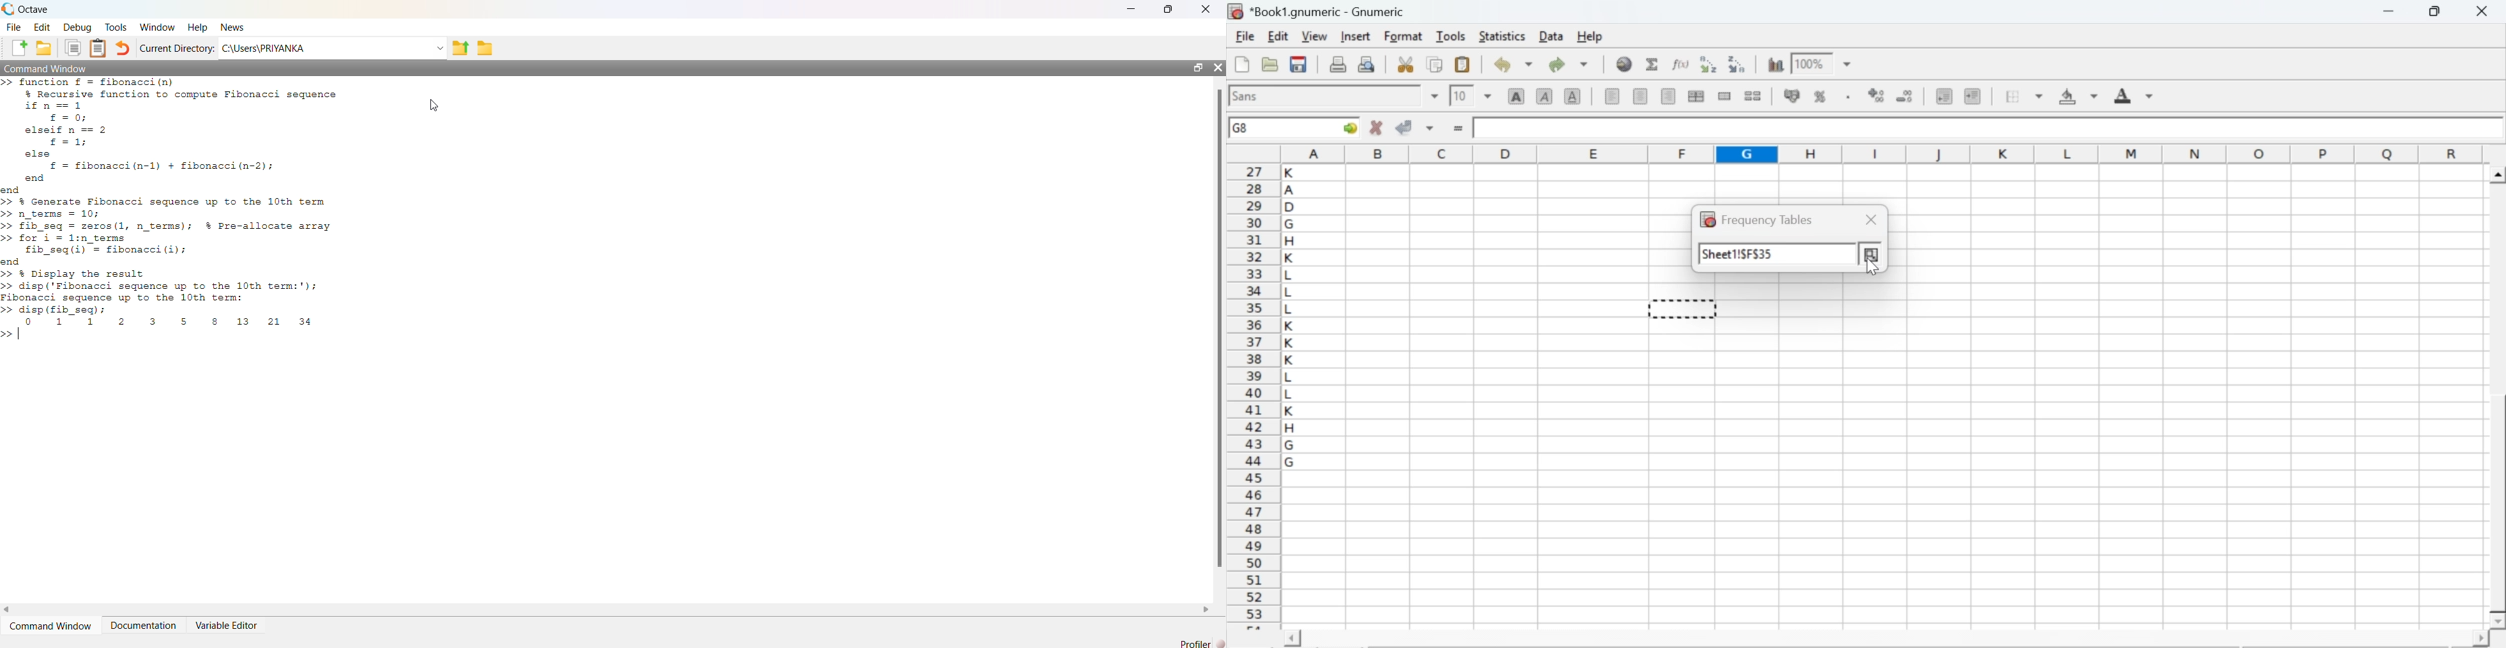 Image resolution: width=2520 pixels, height=672 pixels. What do you see at coordinates (1278, 36) in the screenshot?
I see `edit` at bounding box center [1278, 36].